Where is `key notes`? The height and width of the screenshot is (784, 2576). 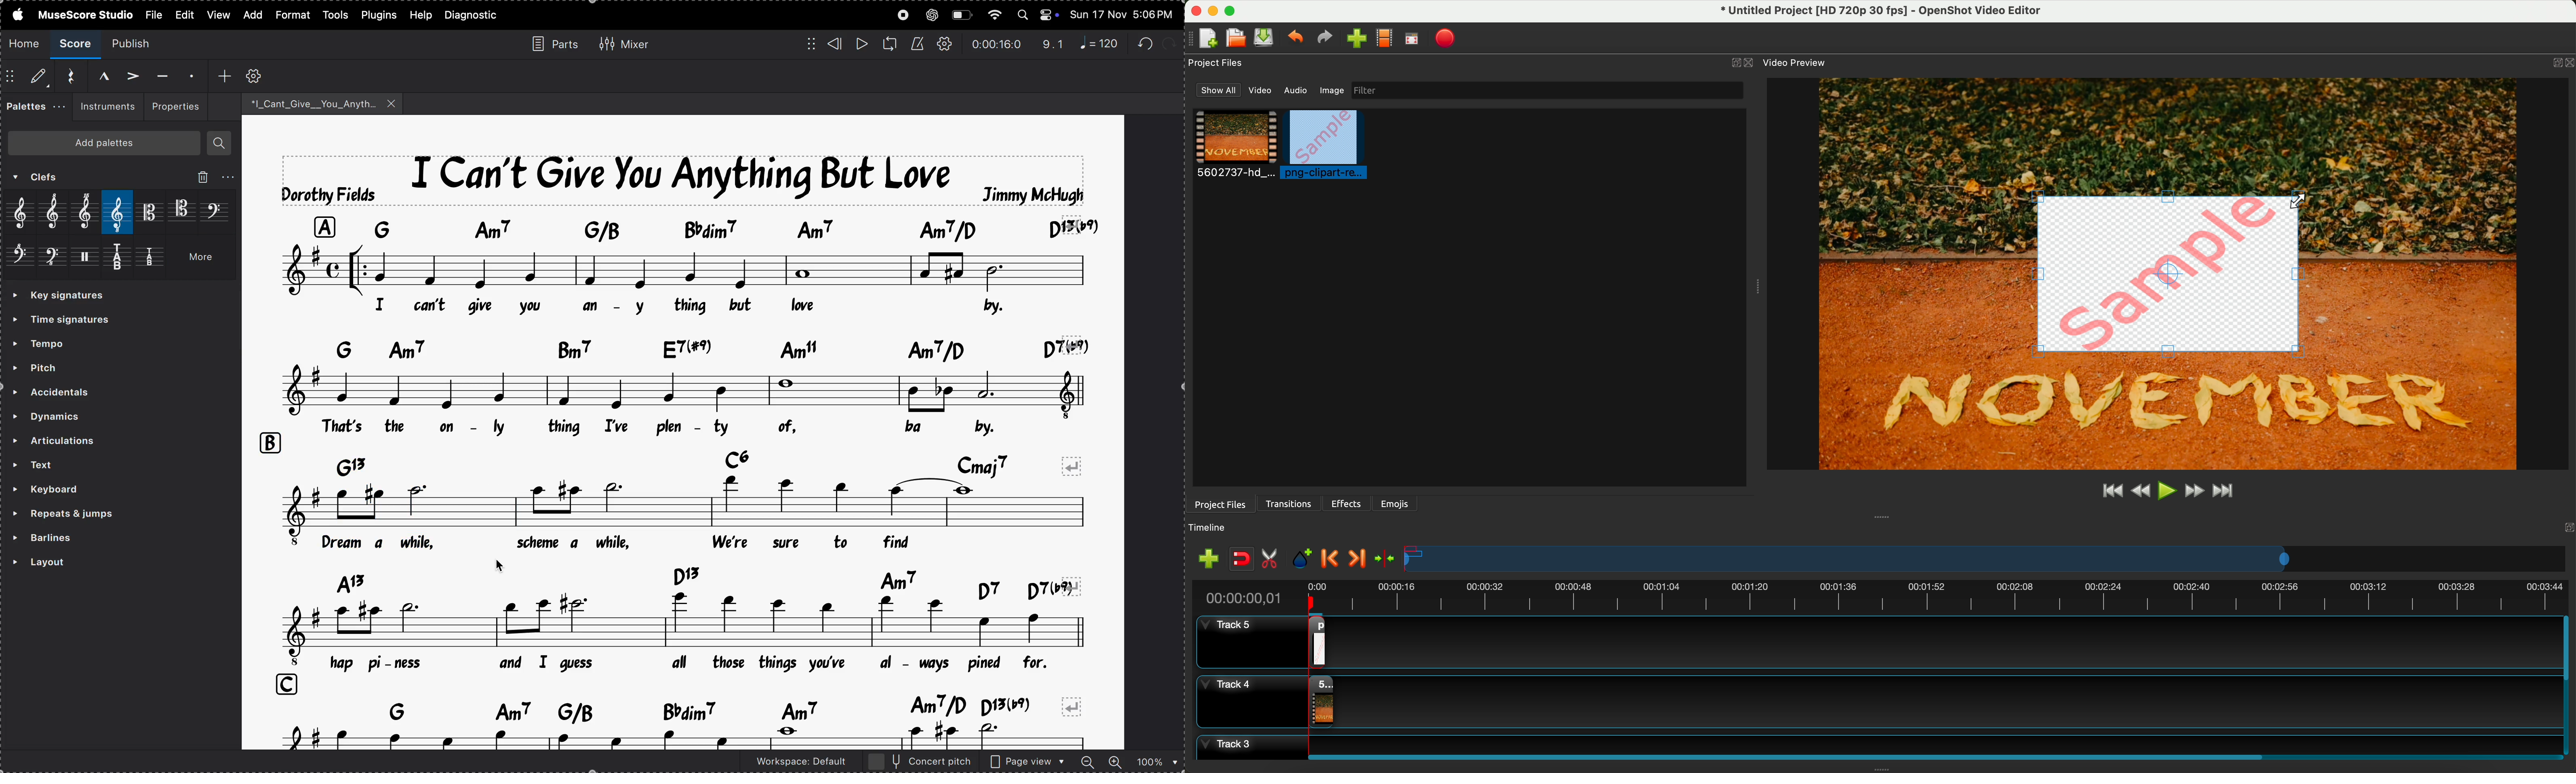 key notes is located at coordinates (696, 346).